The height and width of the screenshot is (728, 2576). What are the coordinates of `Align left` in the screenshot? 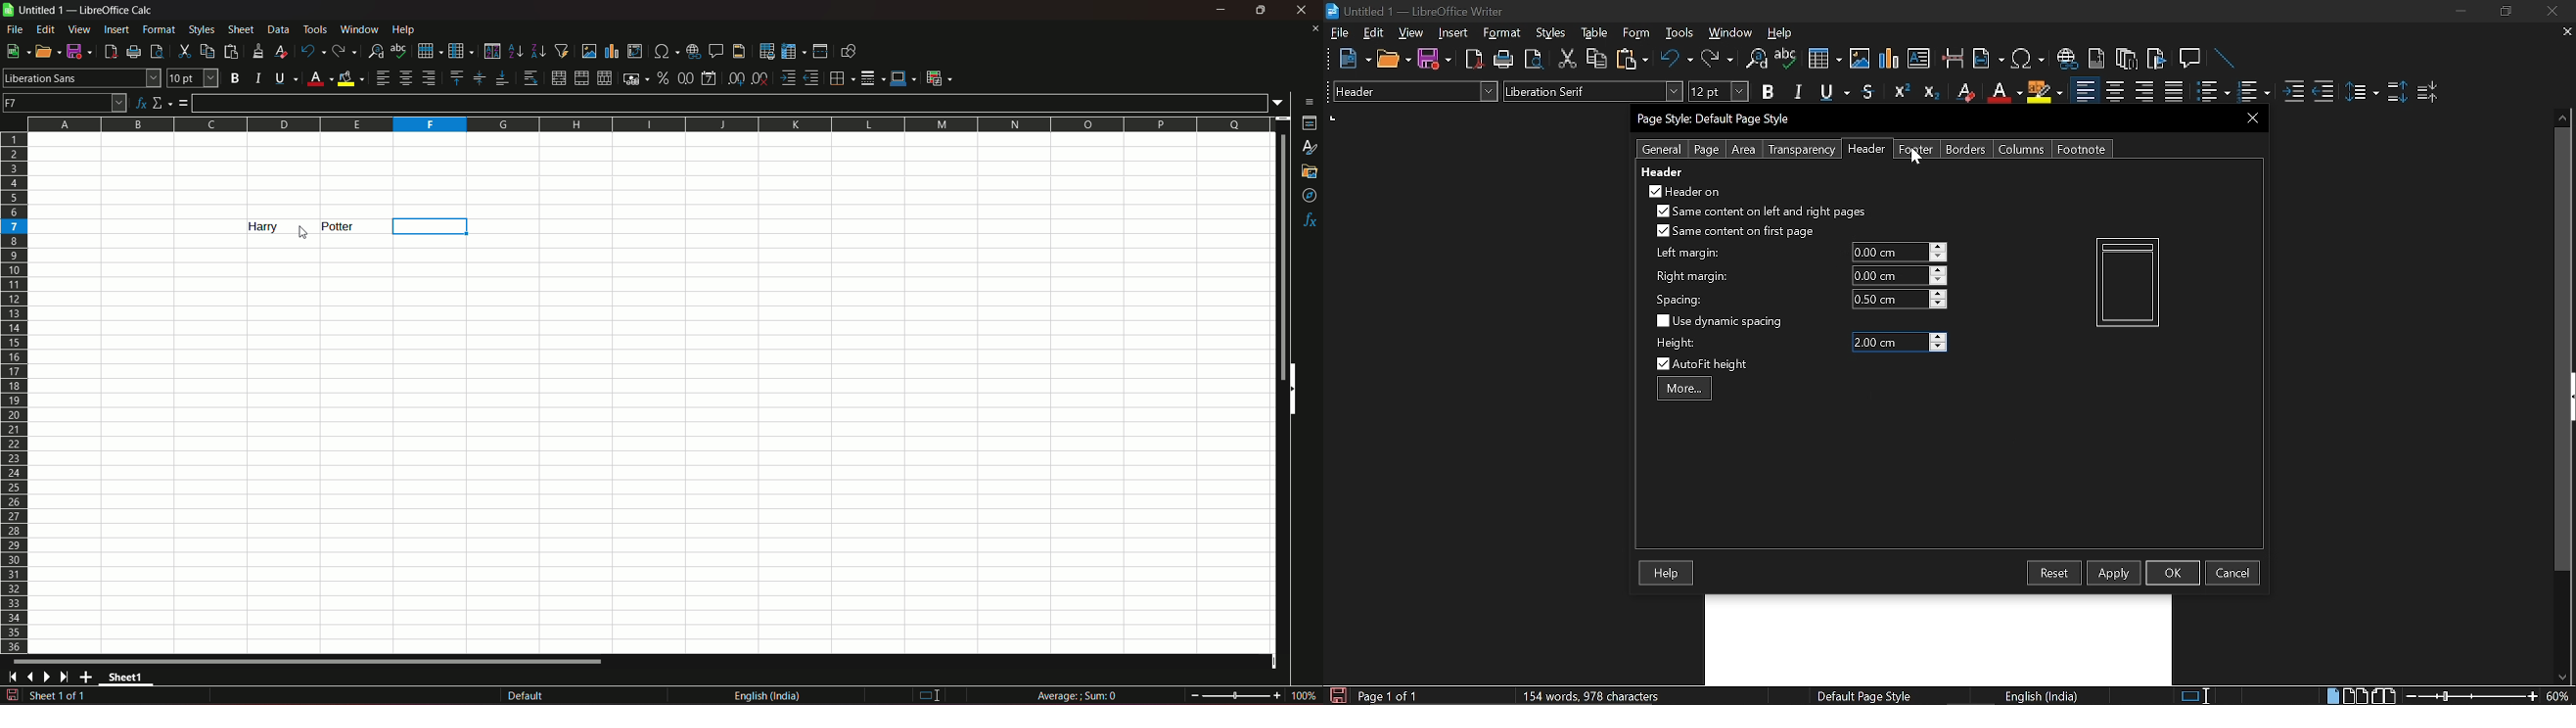 It's located at (2085, 92).